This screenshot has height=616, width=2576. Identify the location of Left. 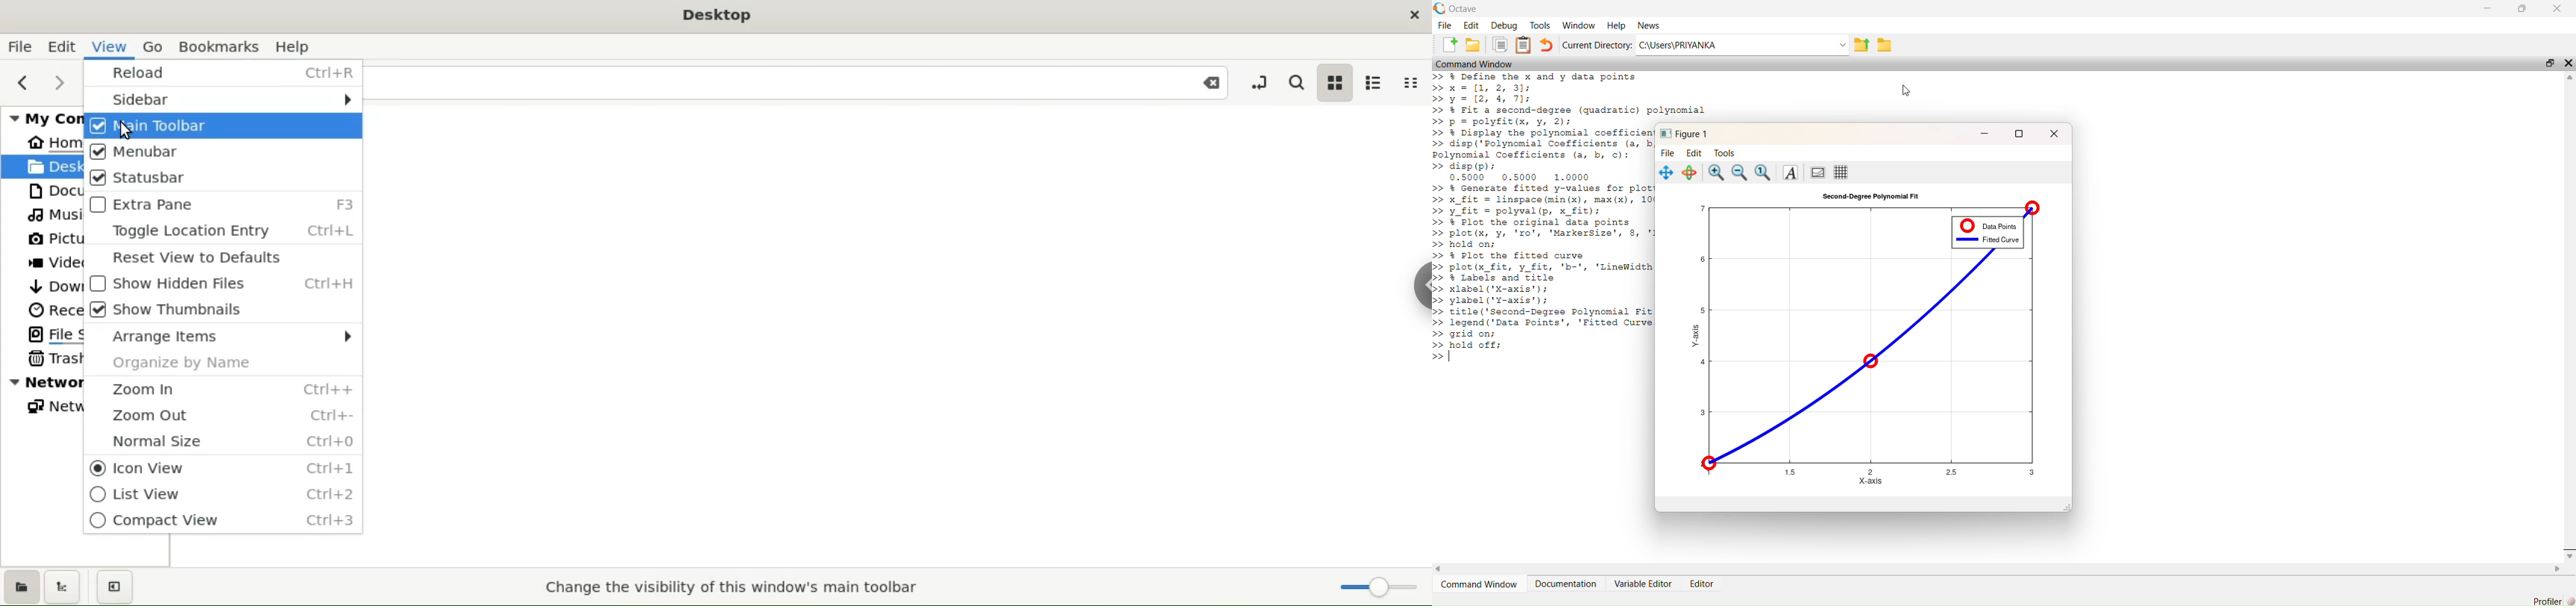
(1443, 568).